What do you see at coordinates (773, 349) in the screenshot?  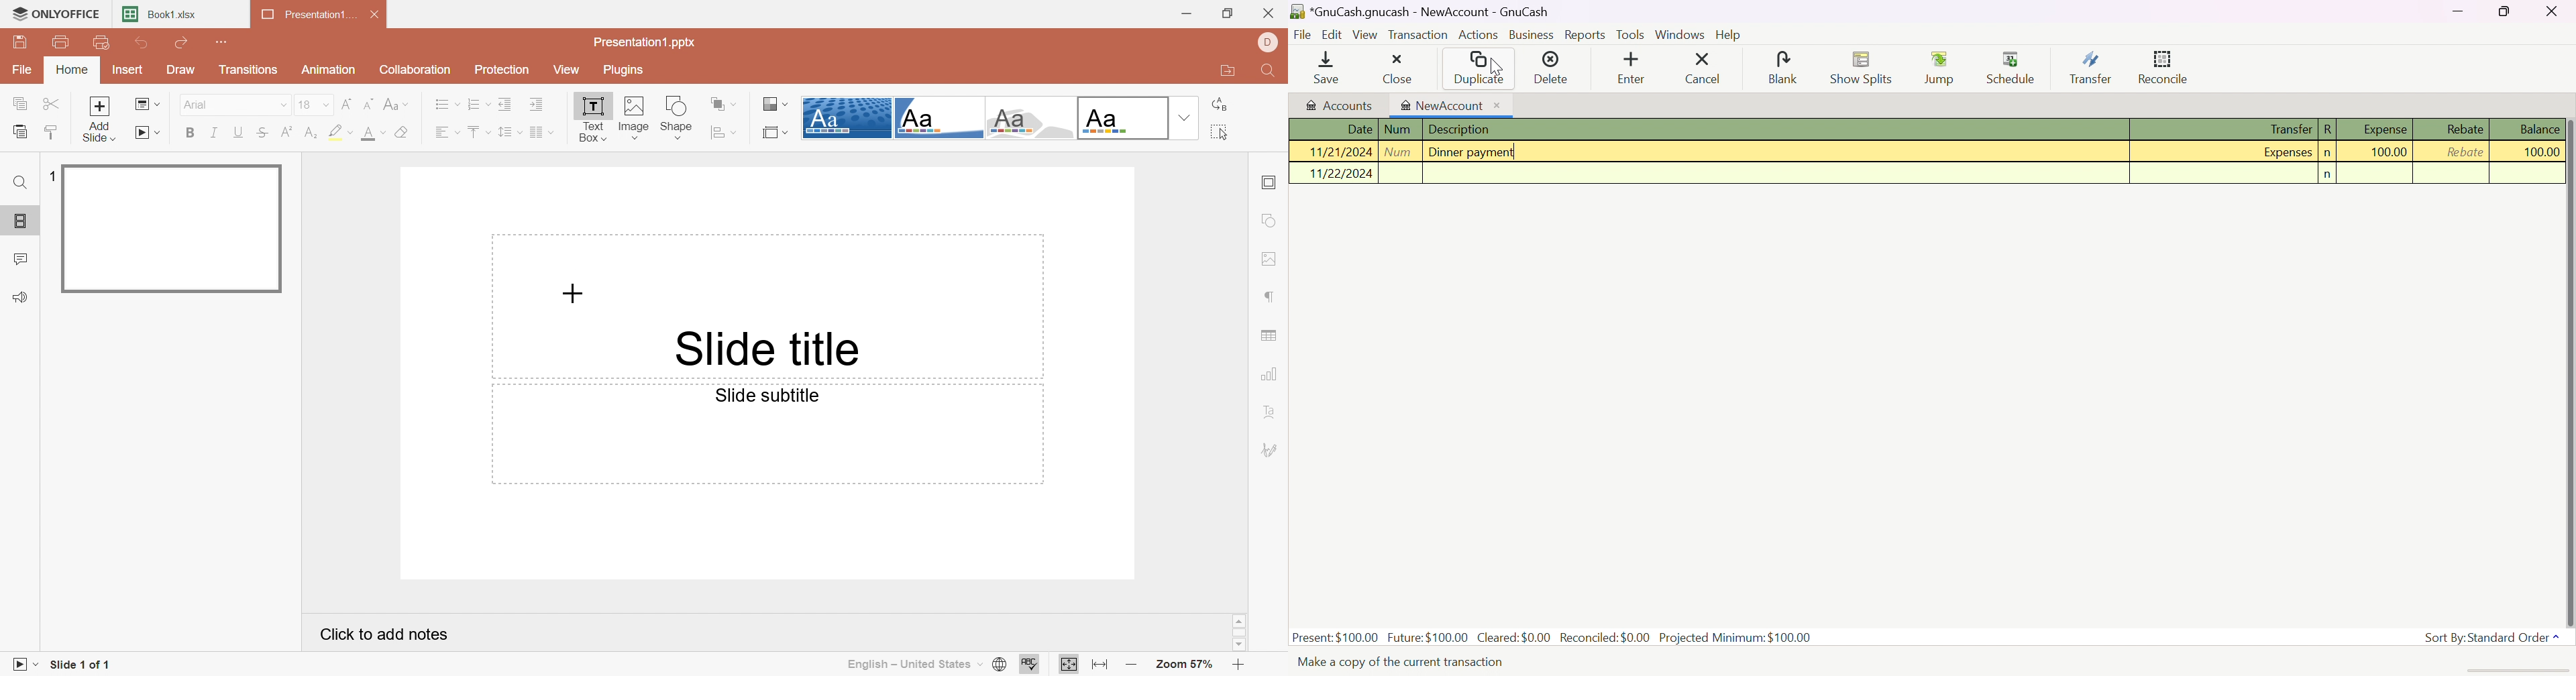 I see `Slide title` at bounding box center [773, 349].